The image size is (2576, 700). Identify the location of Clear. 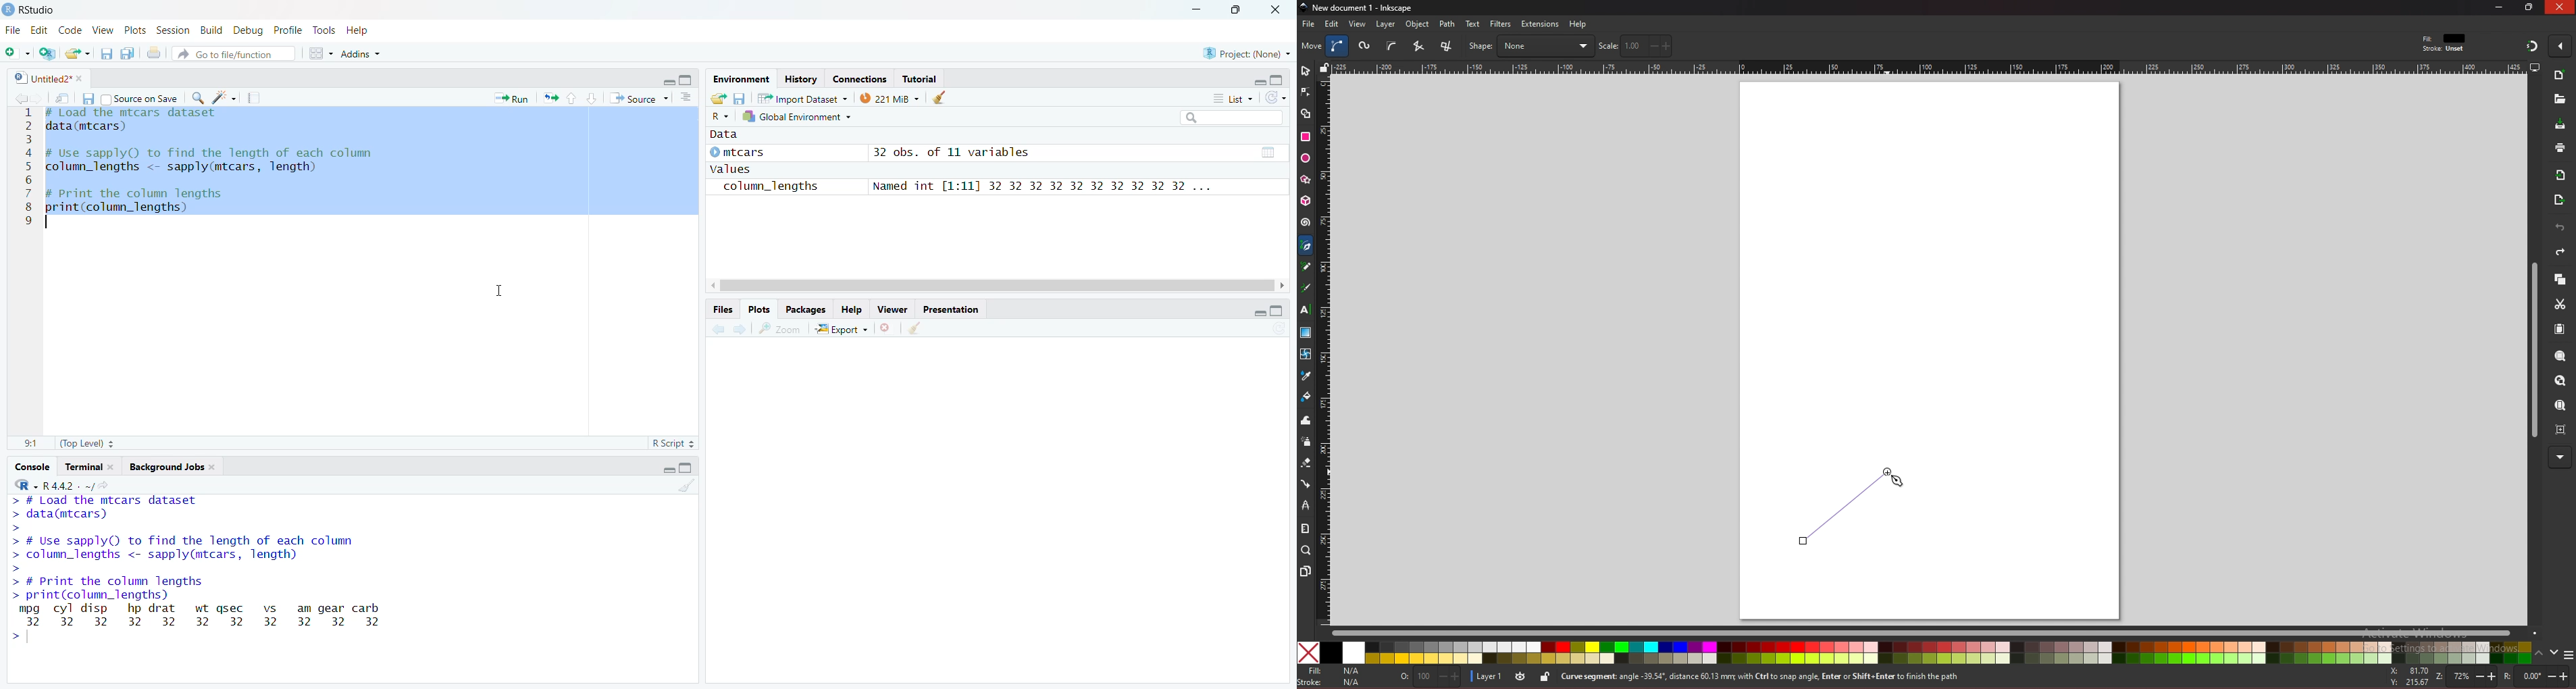
(914, 328).